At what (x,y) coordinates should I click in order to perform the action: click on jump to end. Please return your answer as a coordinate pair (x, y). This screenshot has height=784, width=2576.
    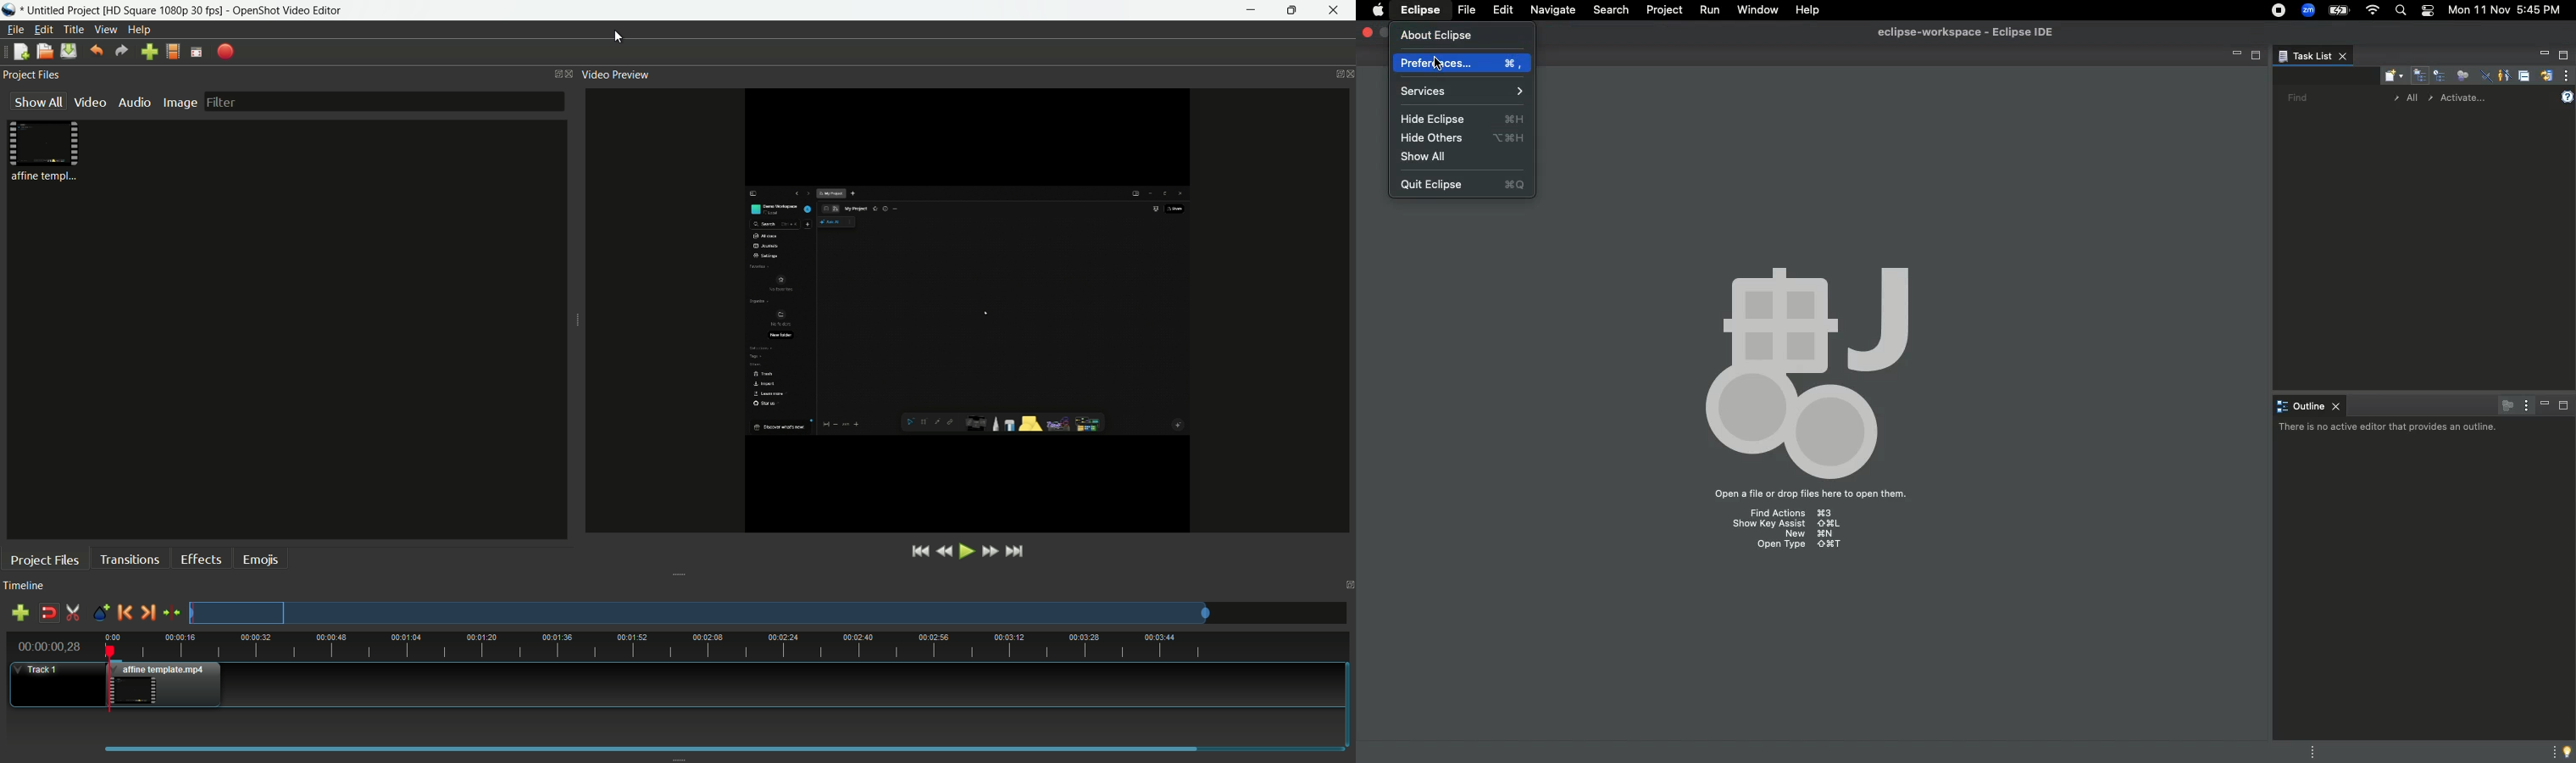
    Looking at the image, I should click on (1016, 552).